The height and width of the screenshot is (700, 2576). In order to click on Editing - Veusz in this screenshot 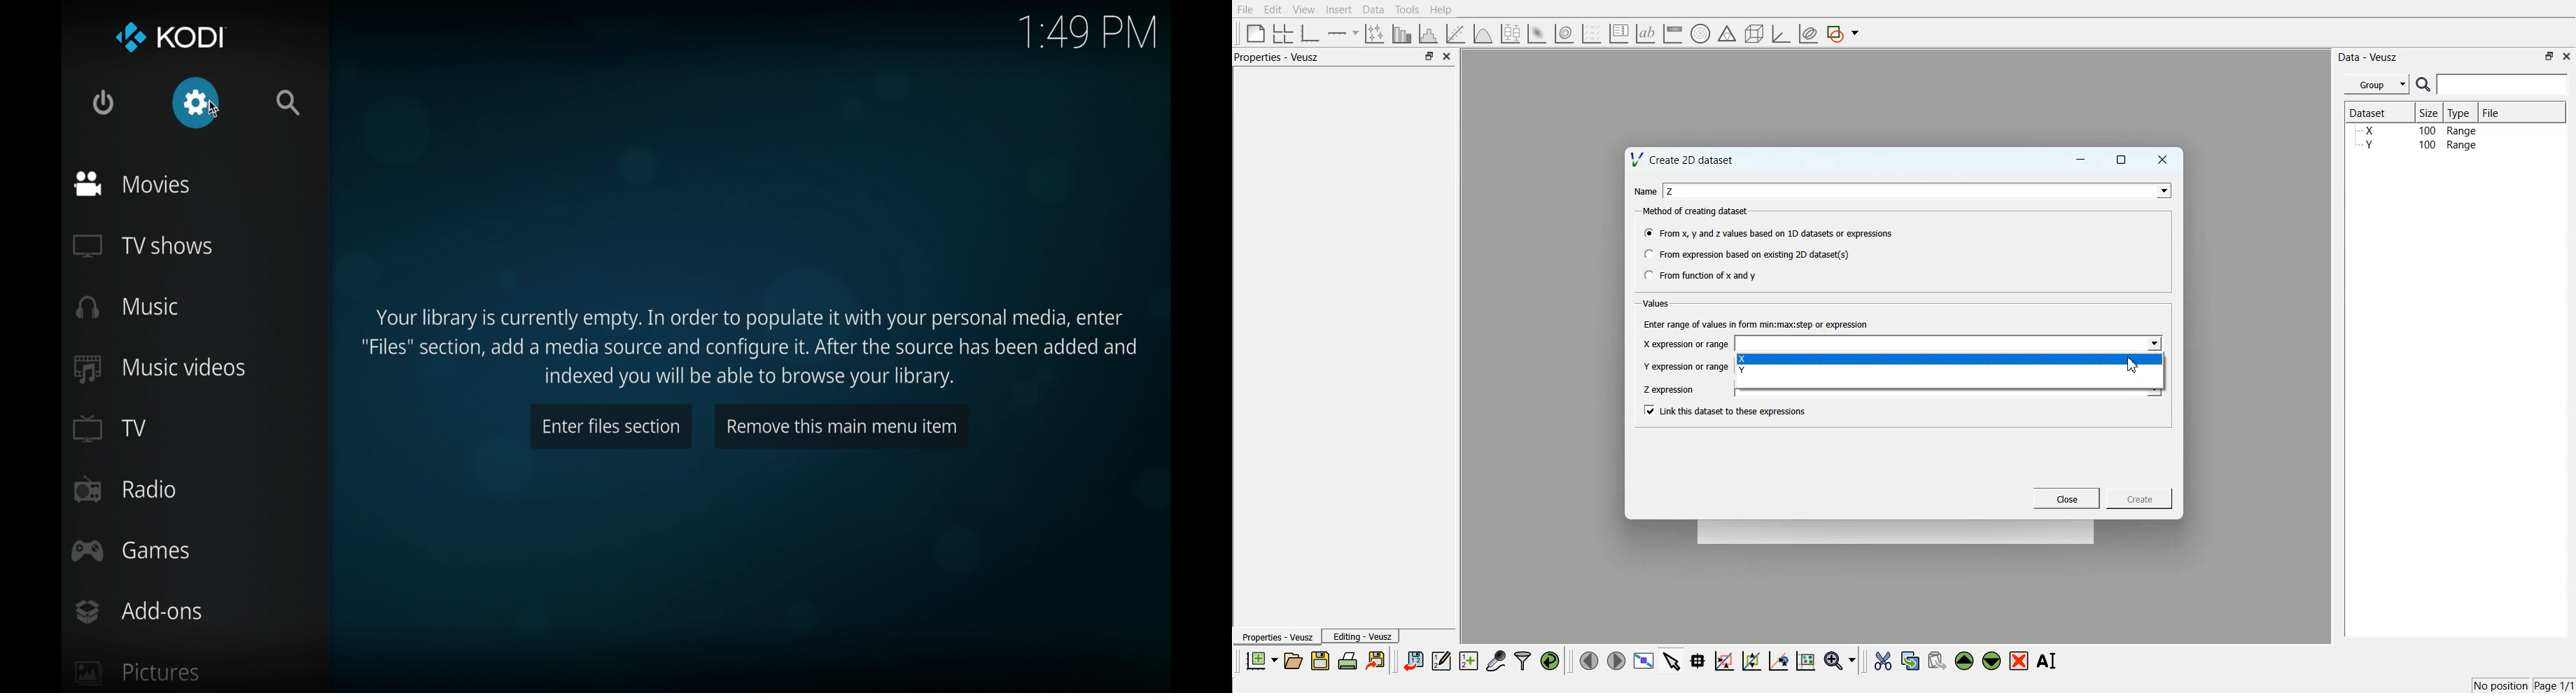, I will do `click(1361, 636)`.